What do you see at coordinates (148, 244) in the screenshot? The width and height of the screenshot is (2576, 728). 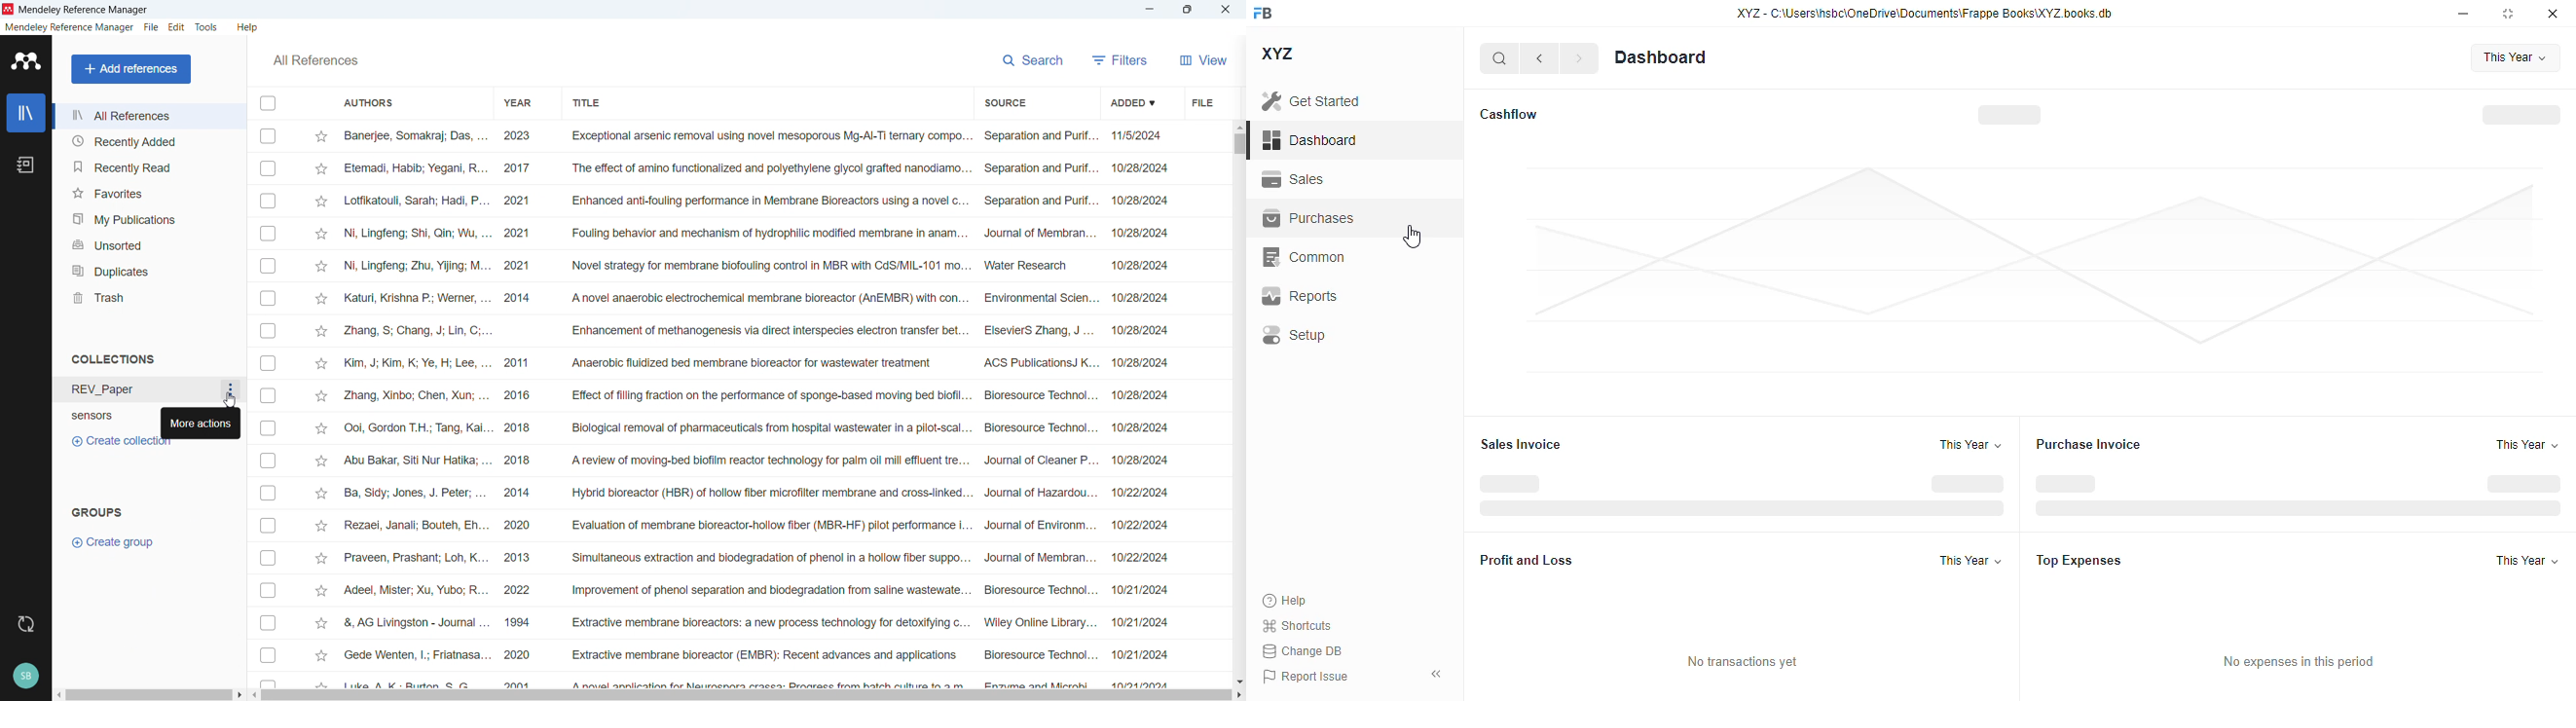 I see `Unsorted ` at bounding box center [148, 244].